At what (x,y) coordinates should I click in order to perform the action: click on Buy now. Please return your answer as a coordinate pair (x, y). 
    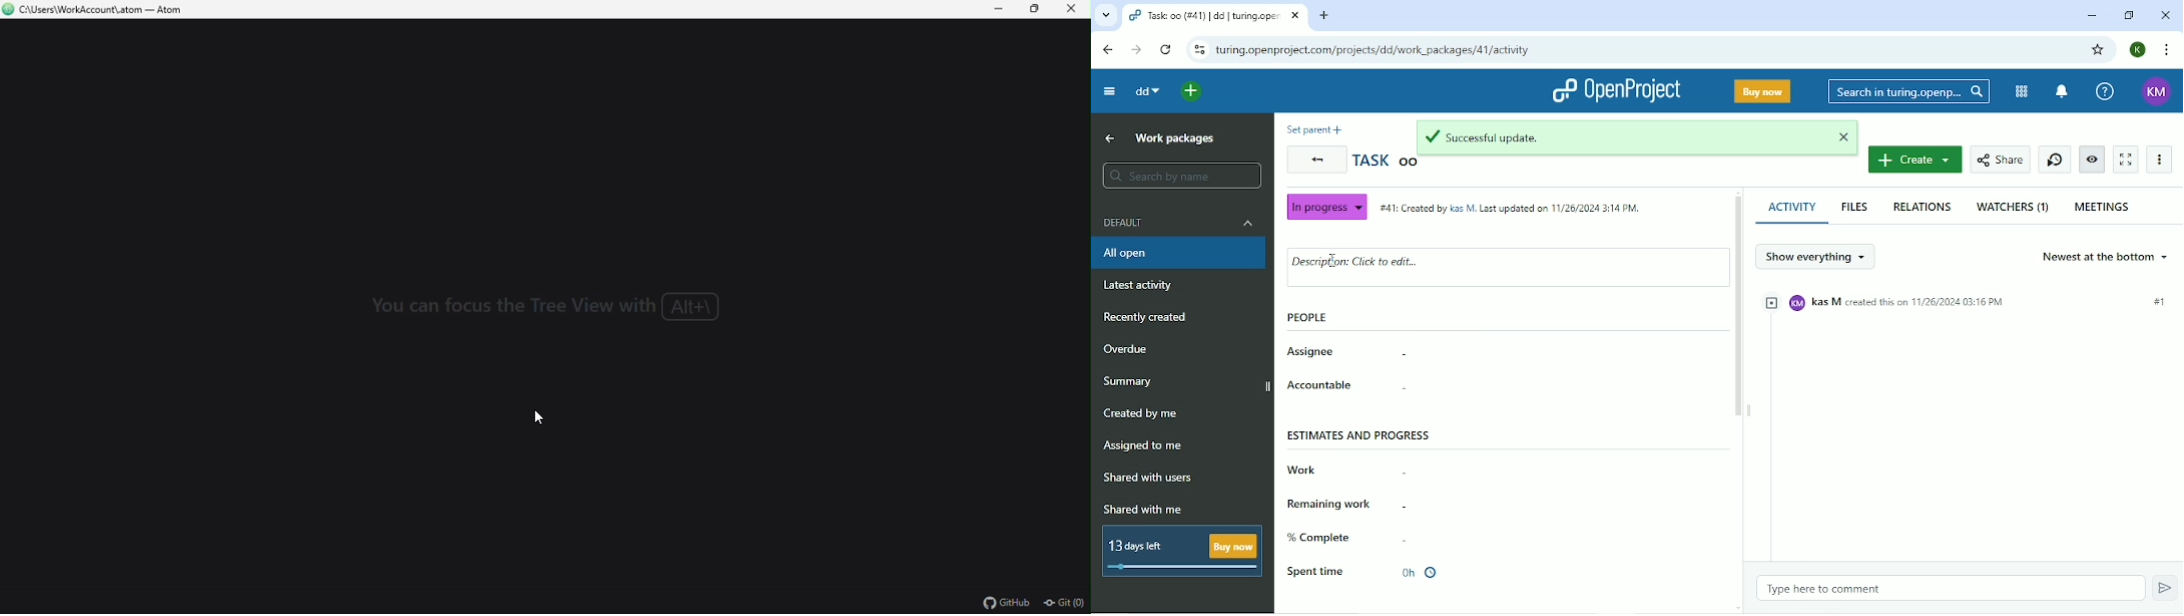
    Looking at the image, I should click on (1761, 91).